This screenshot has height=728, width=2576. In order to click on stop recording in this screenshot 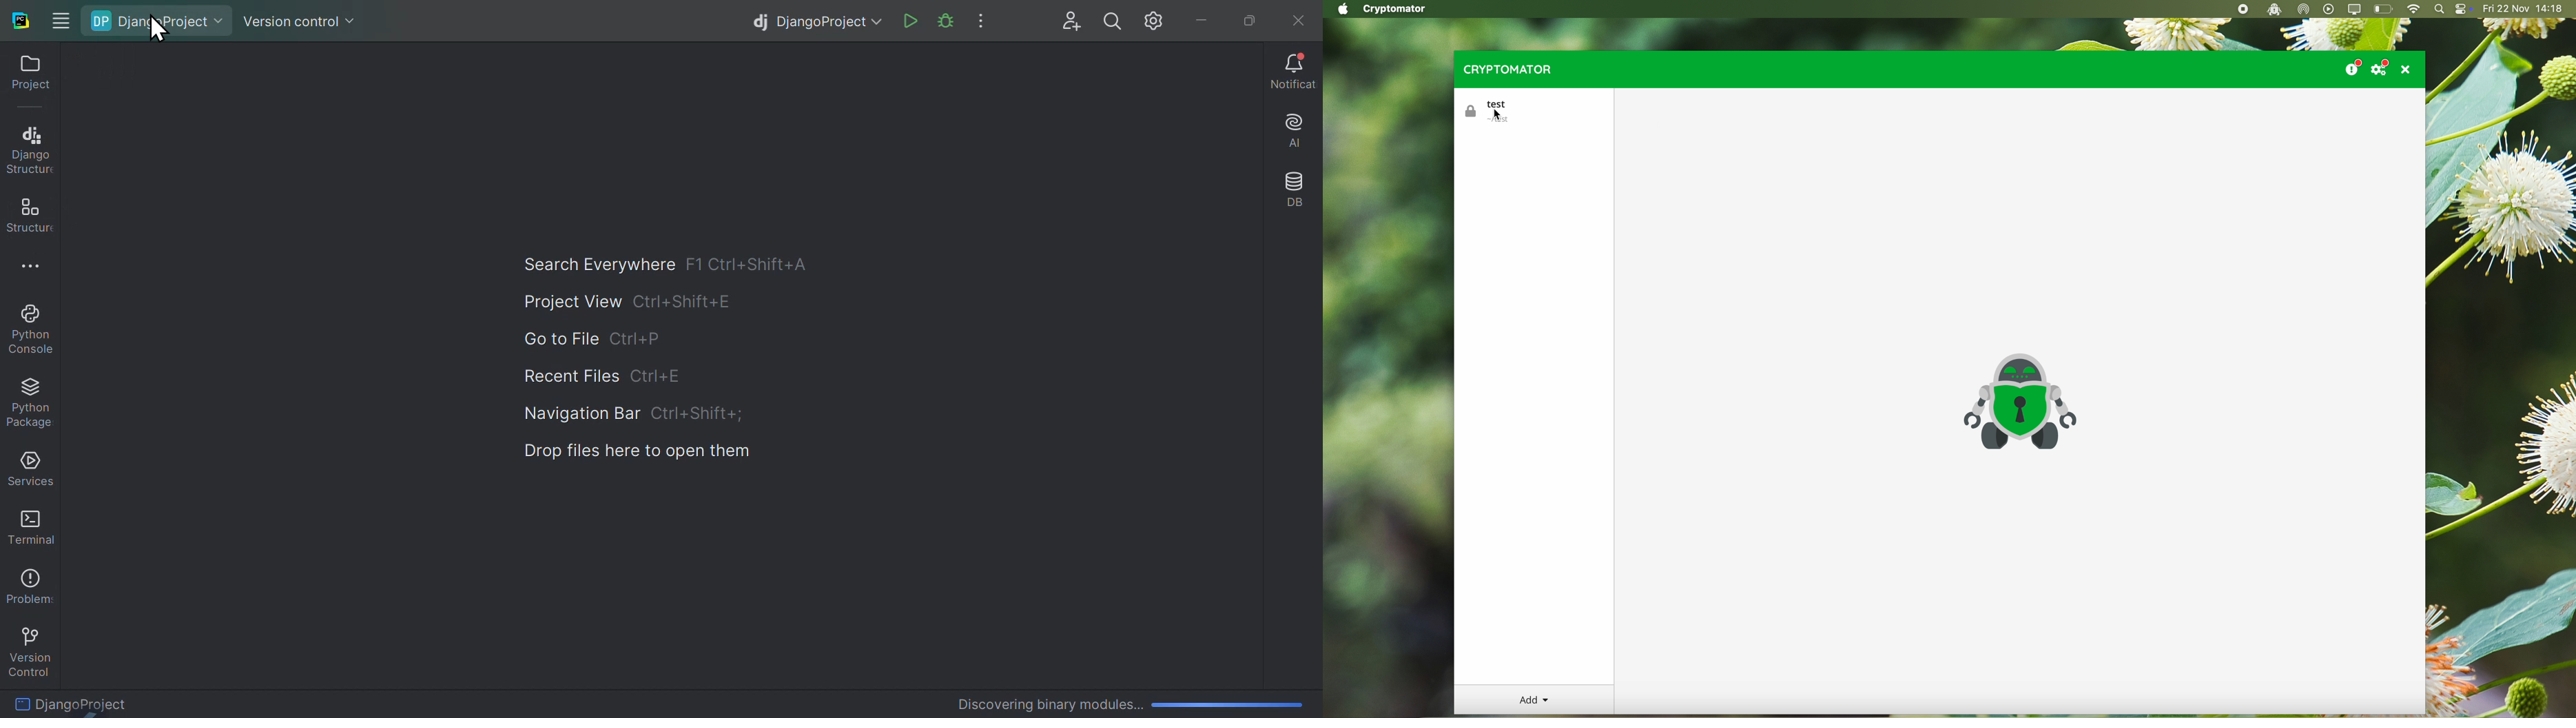, I will do `click(2241, 9)`.